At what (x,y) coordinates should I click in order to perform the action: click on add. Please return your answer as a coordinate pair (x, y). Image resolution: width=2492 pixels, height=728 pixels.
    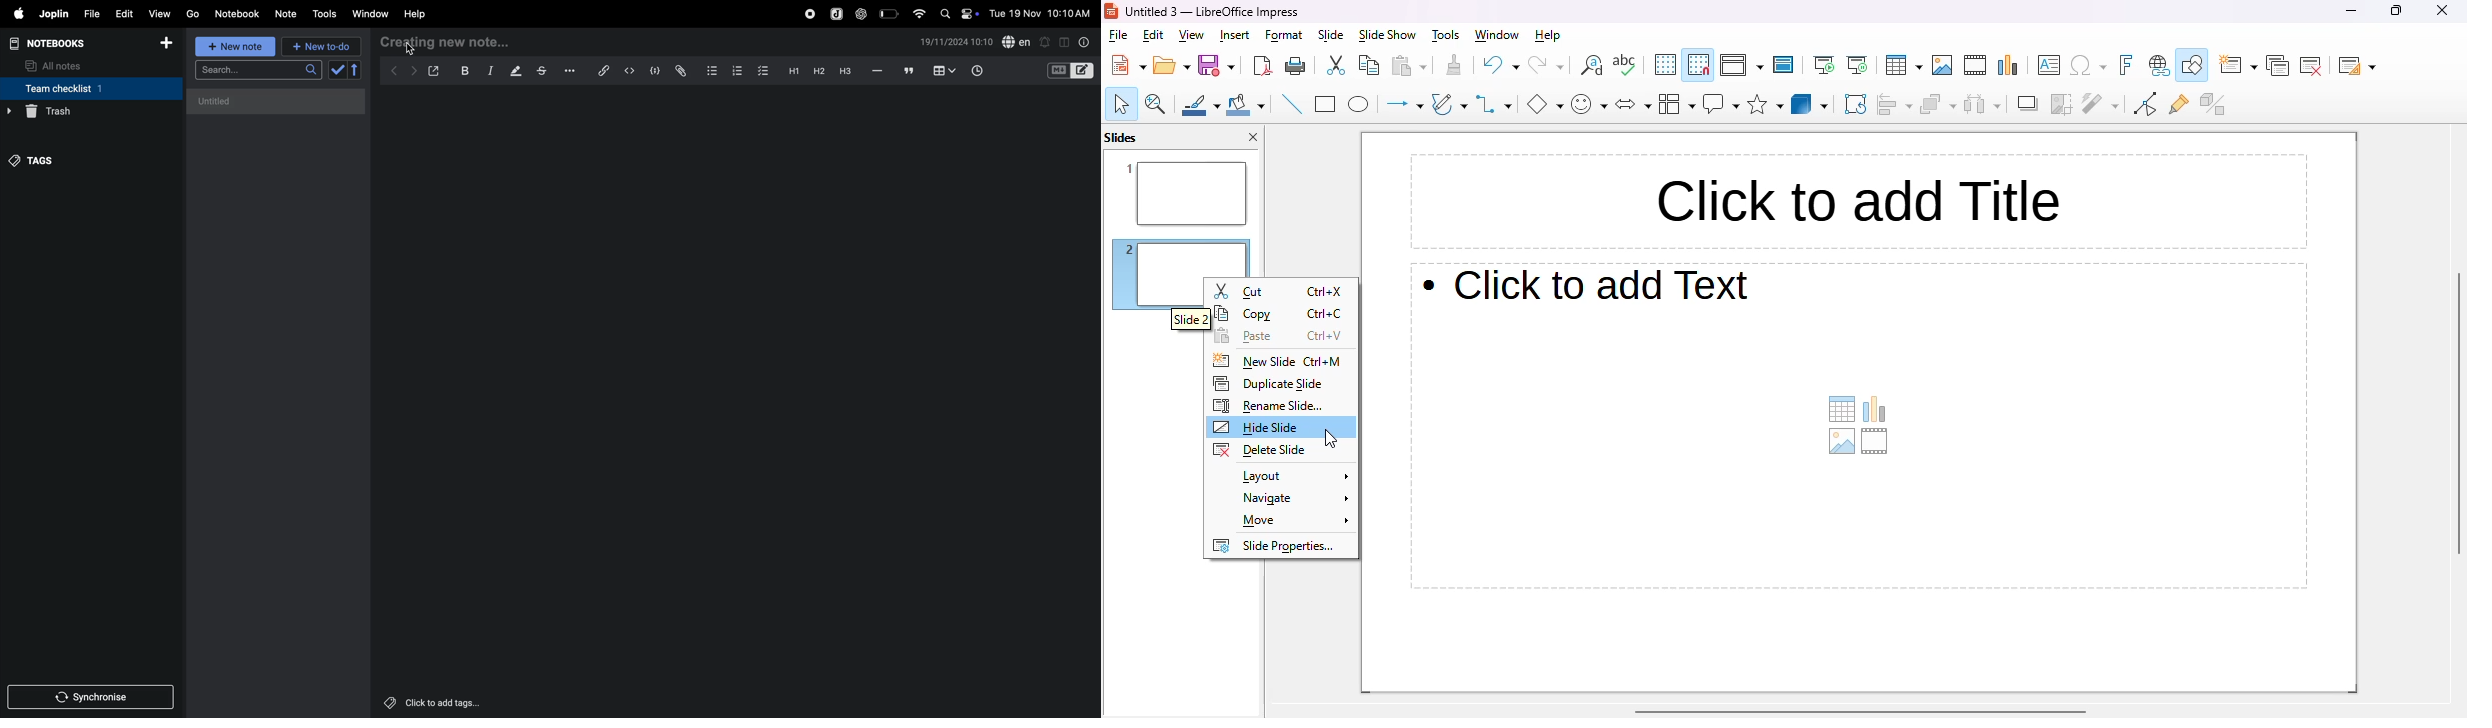
    Looking at the image, I should click on (170, 43).